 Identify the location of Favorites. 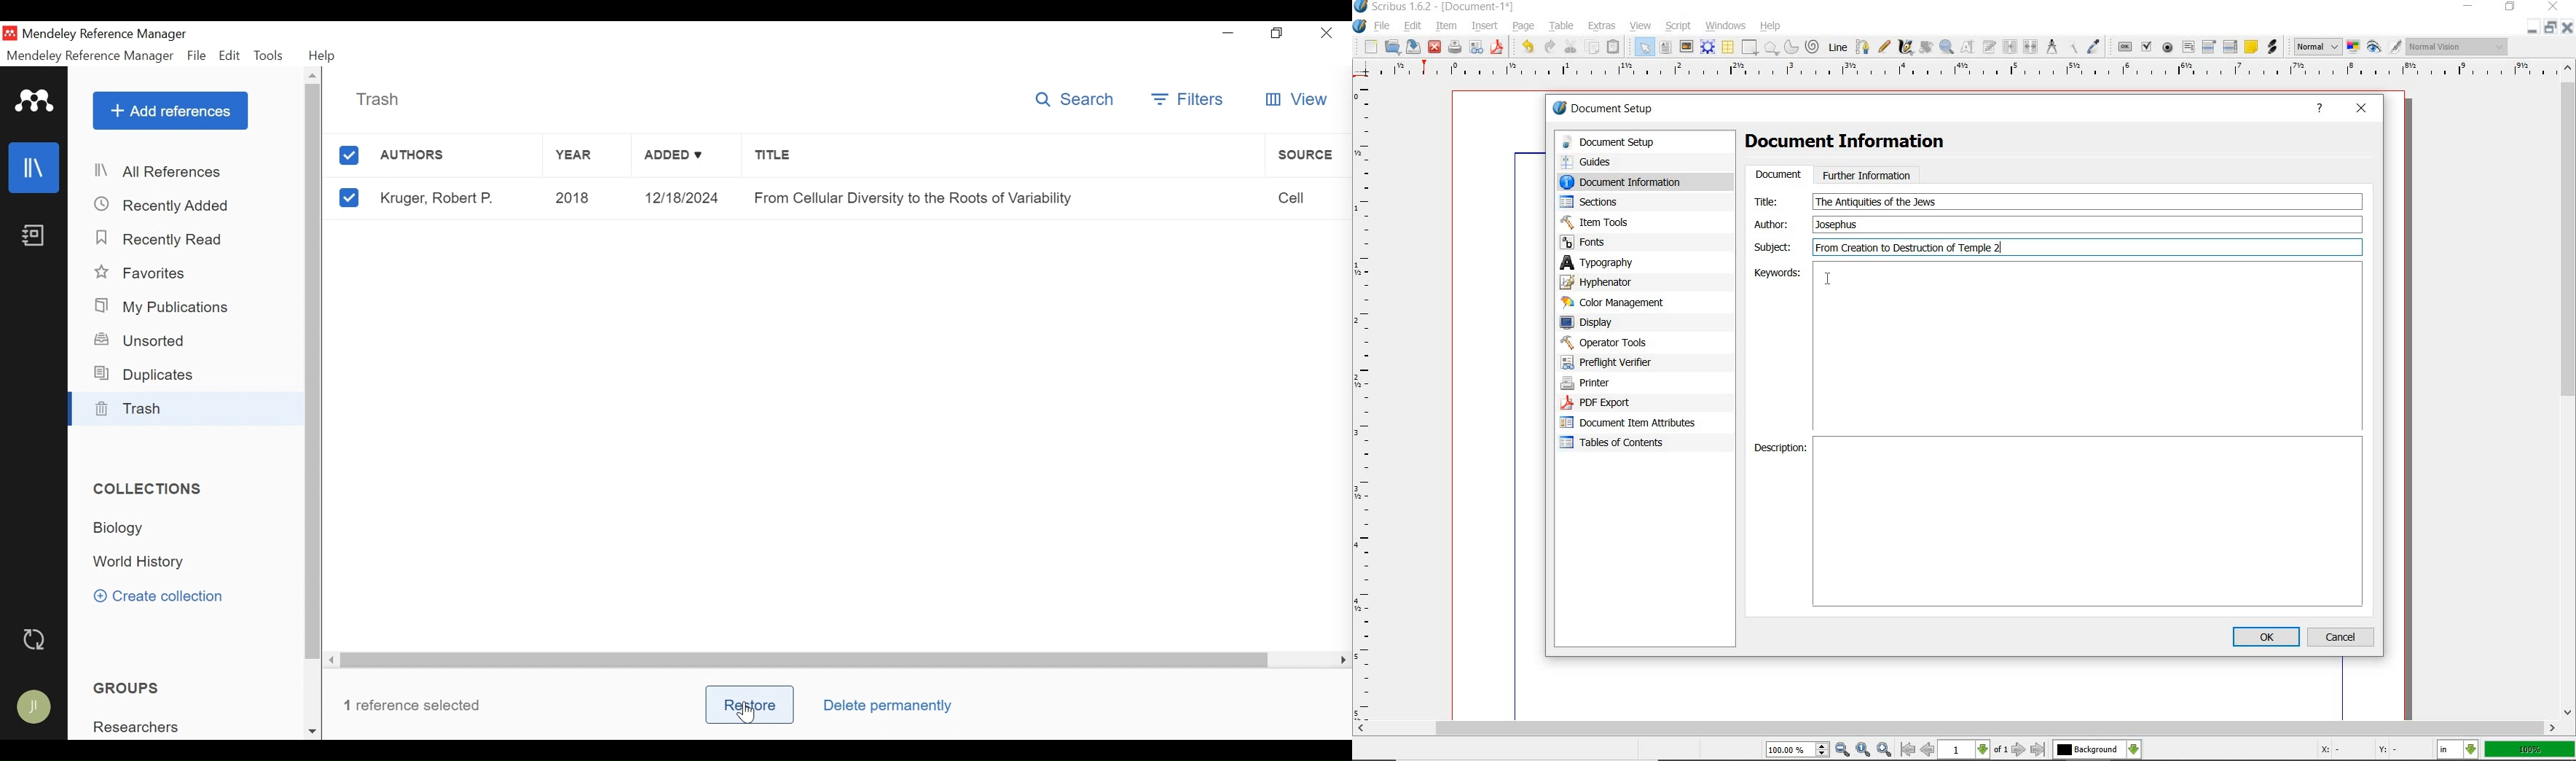
(149, 273).